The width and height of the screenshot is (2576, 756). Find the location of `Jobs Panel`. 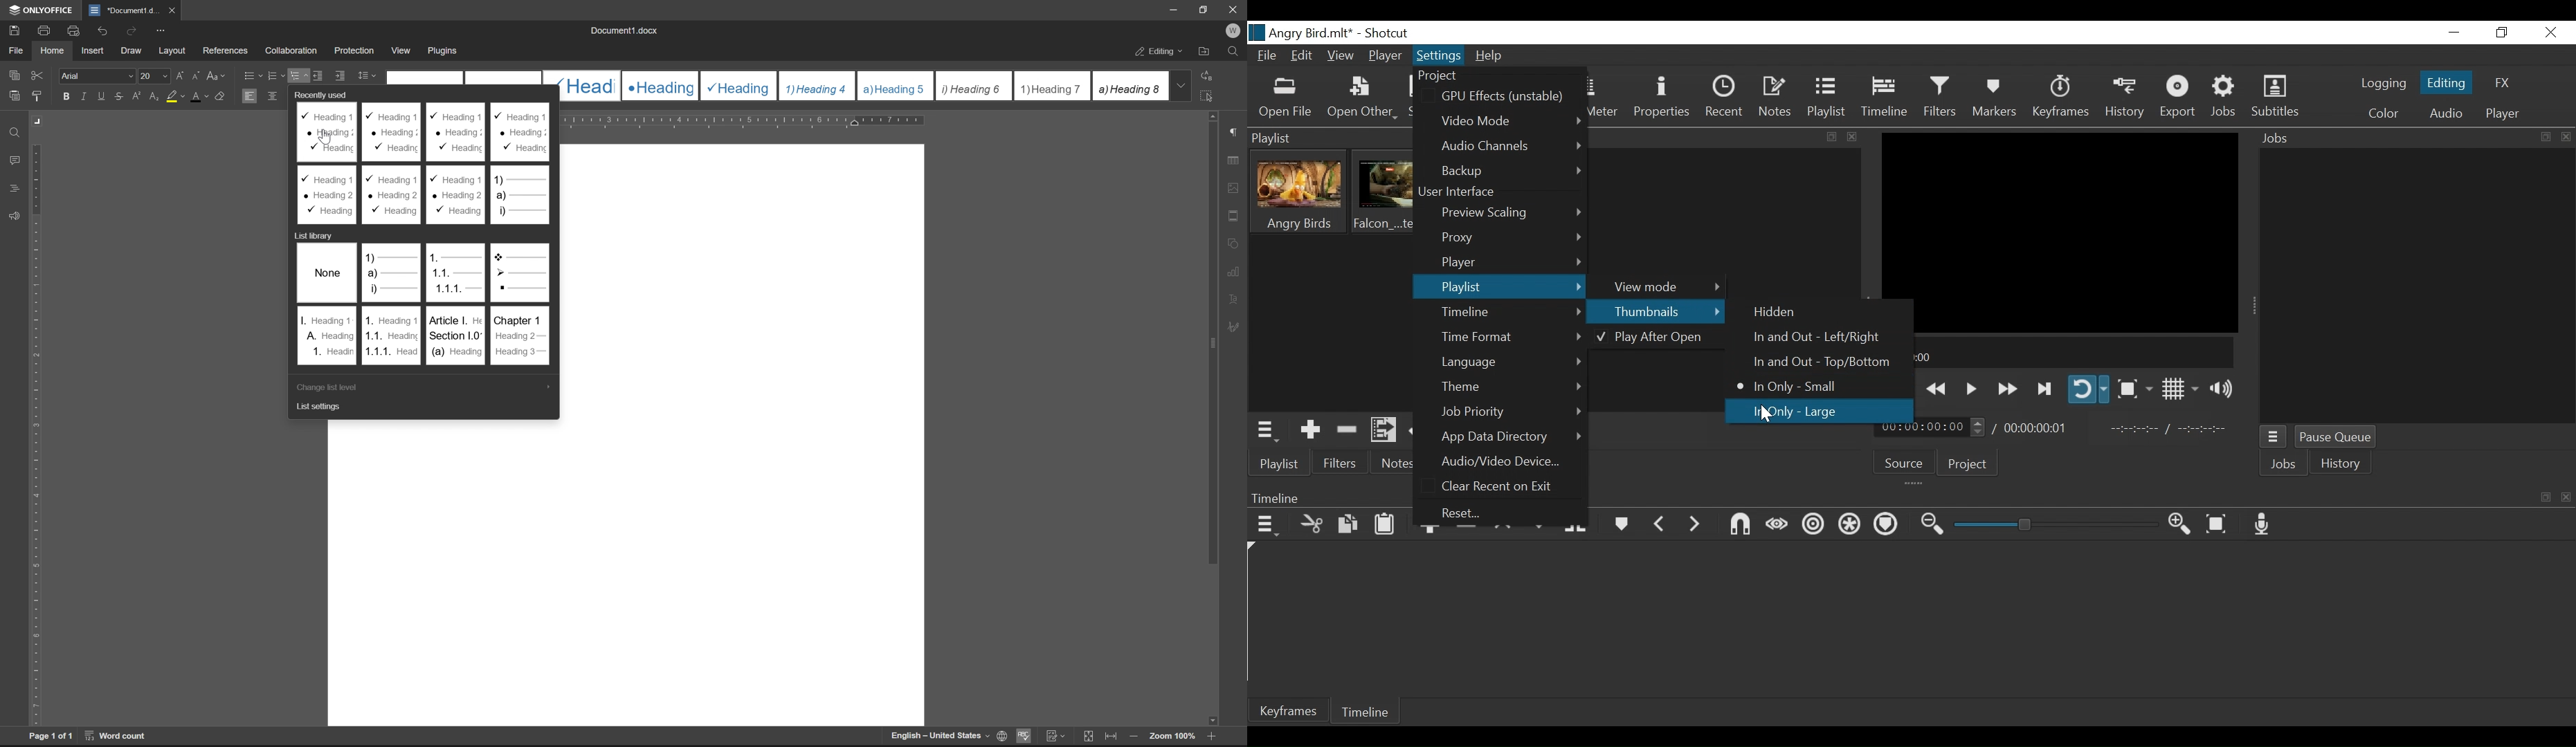

Jobs Panel is located at coordinates (2415, 136).